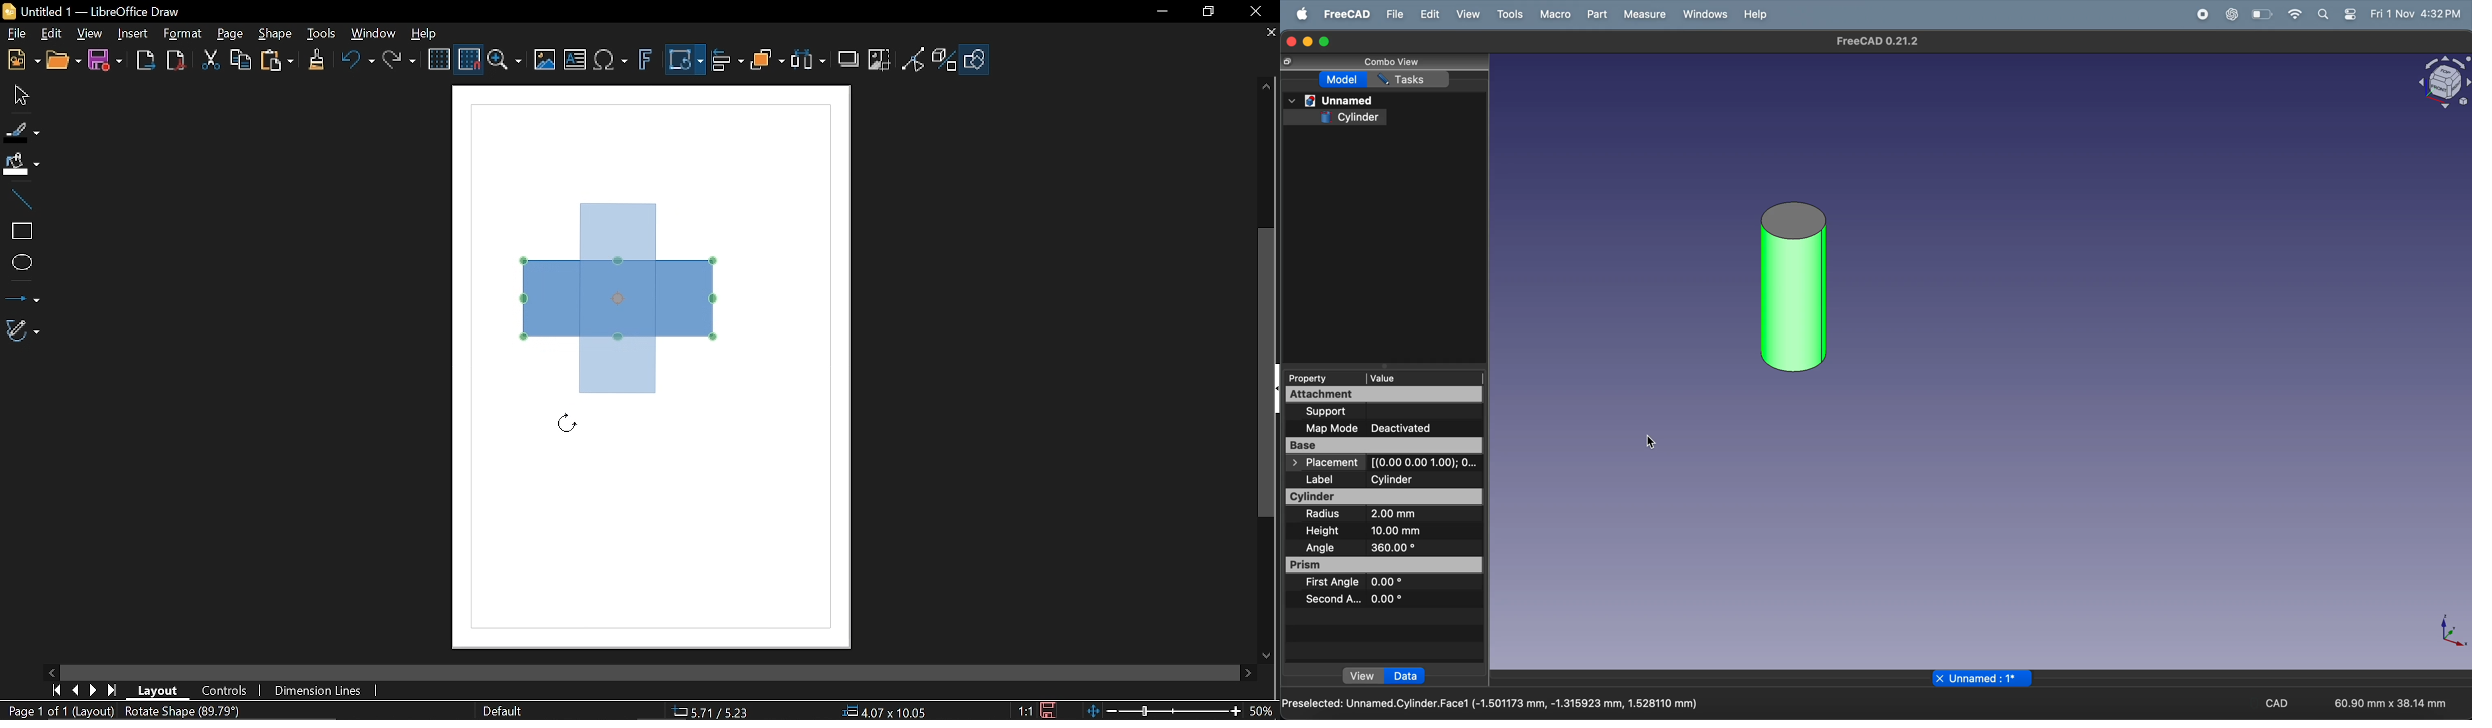  I want to click on cylinder, so click(1794, 288).